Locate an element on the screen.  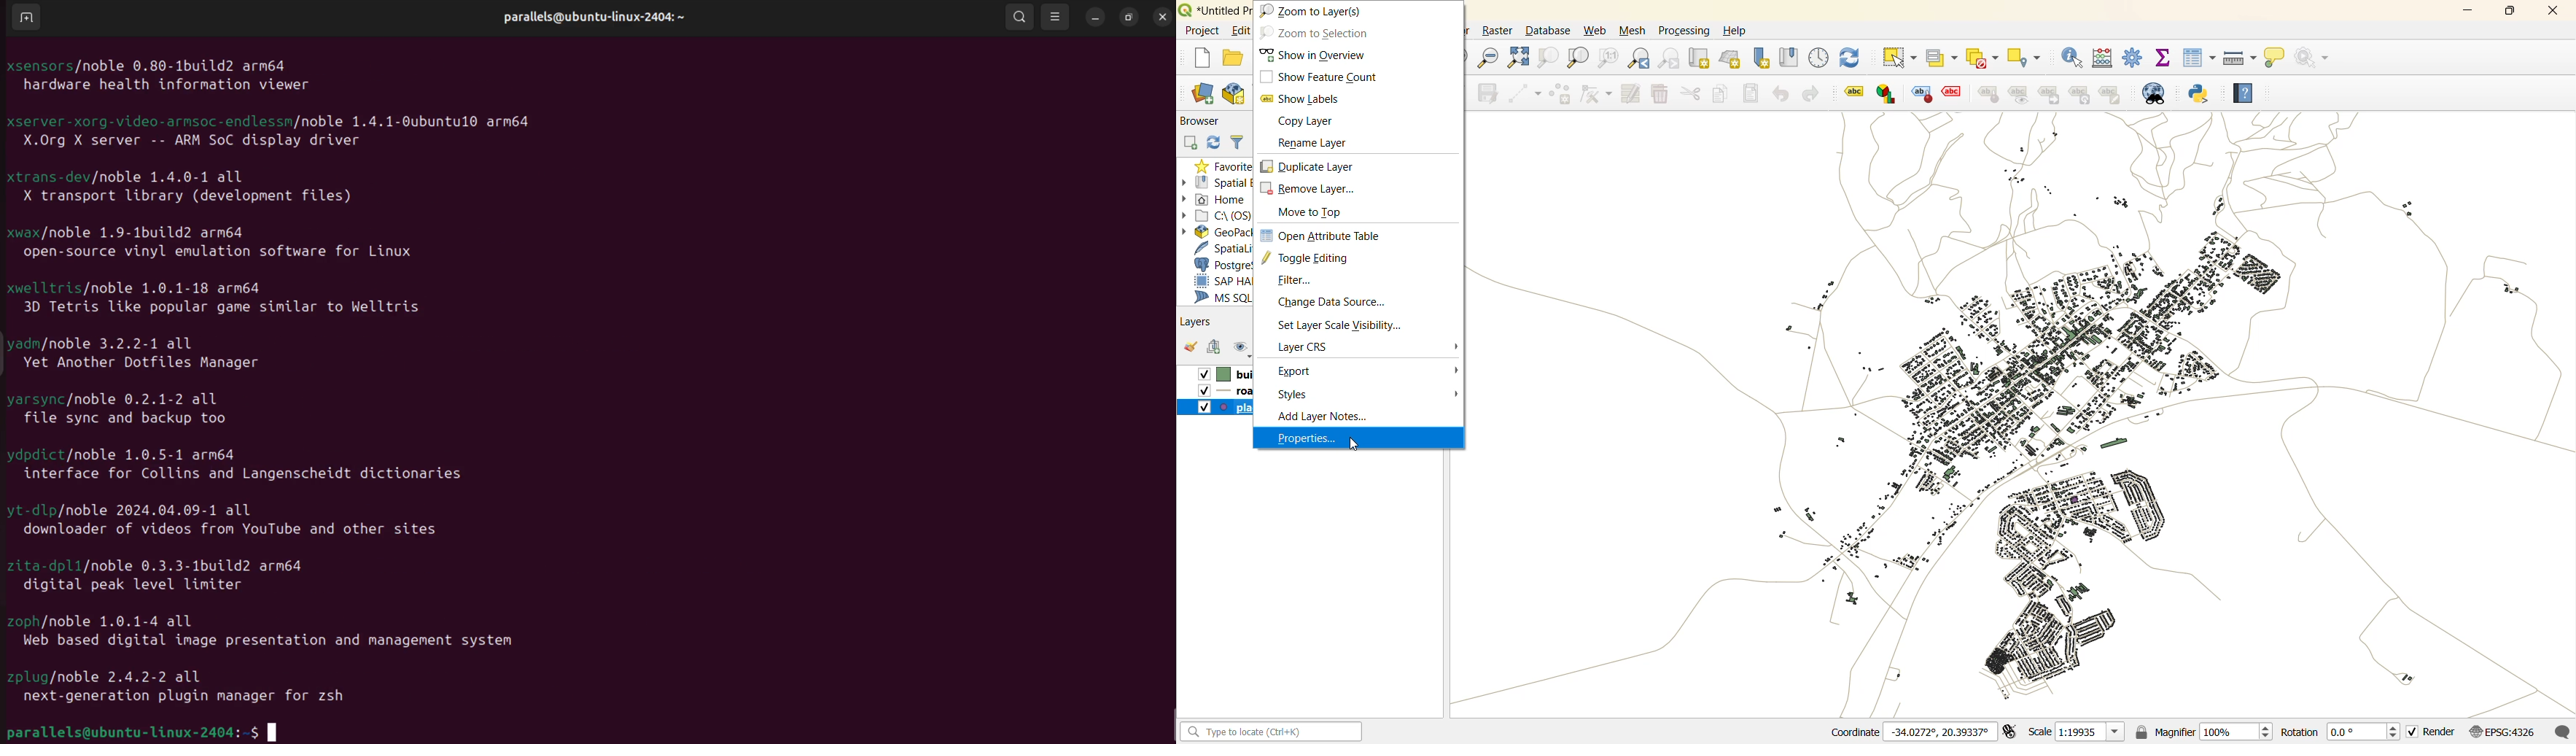
parallels@ubuntu-linux-2404: ~ is located at coordinates (588, 25).